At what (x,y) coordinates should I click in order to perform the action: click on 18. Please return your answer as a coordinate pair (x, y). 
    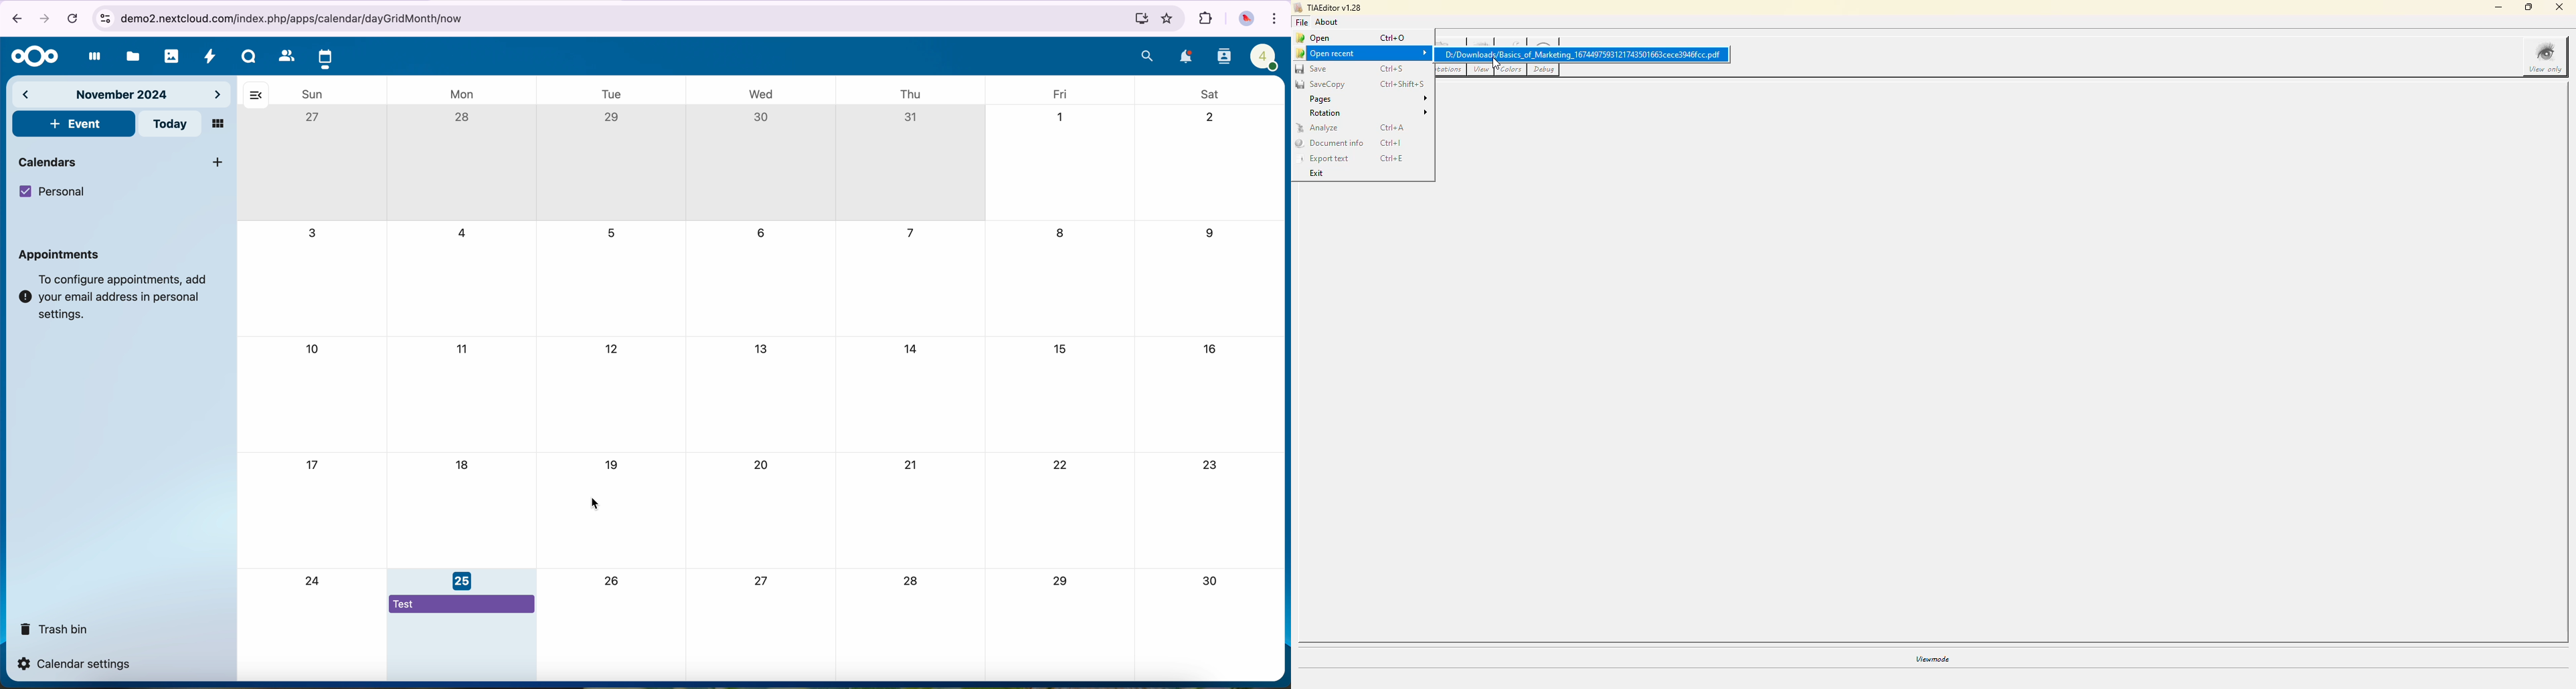
    Looking at the image, I should click on (461, 465).